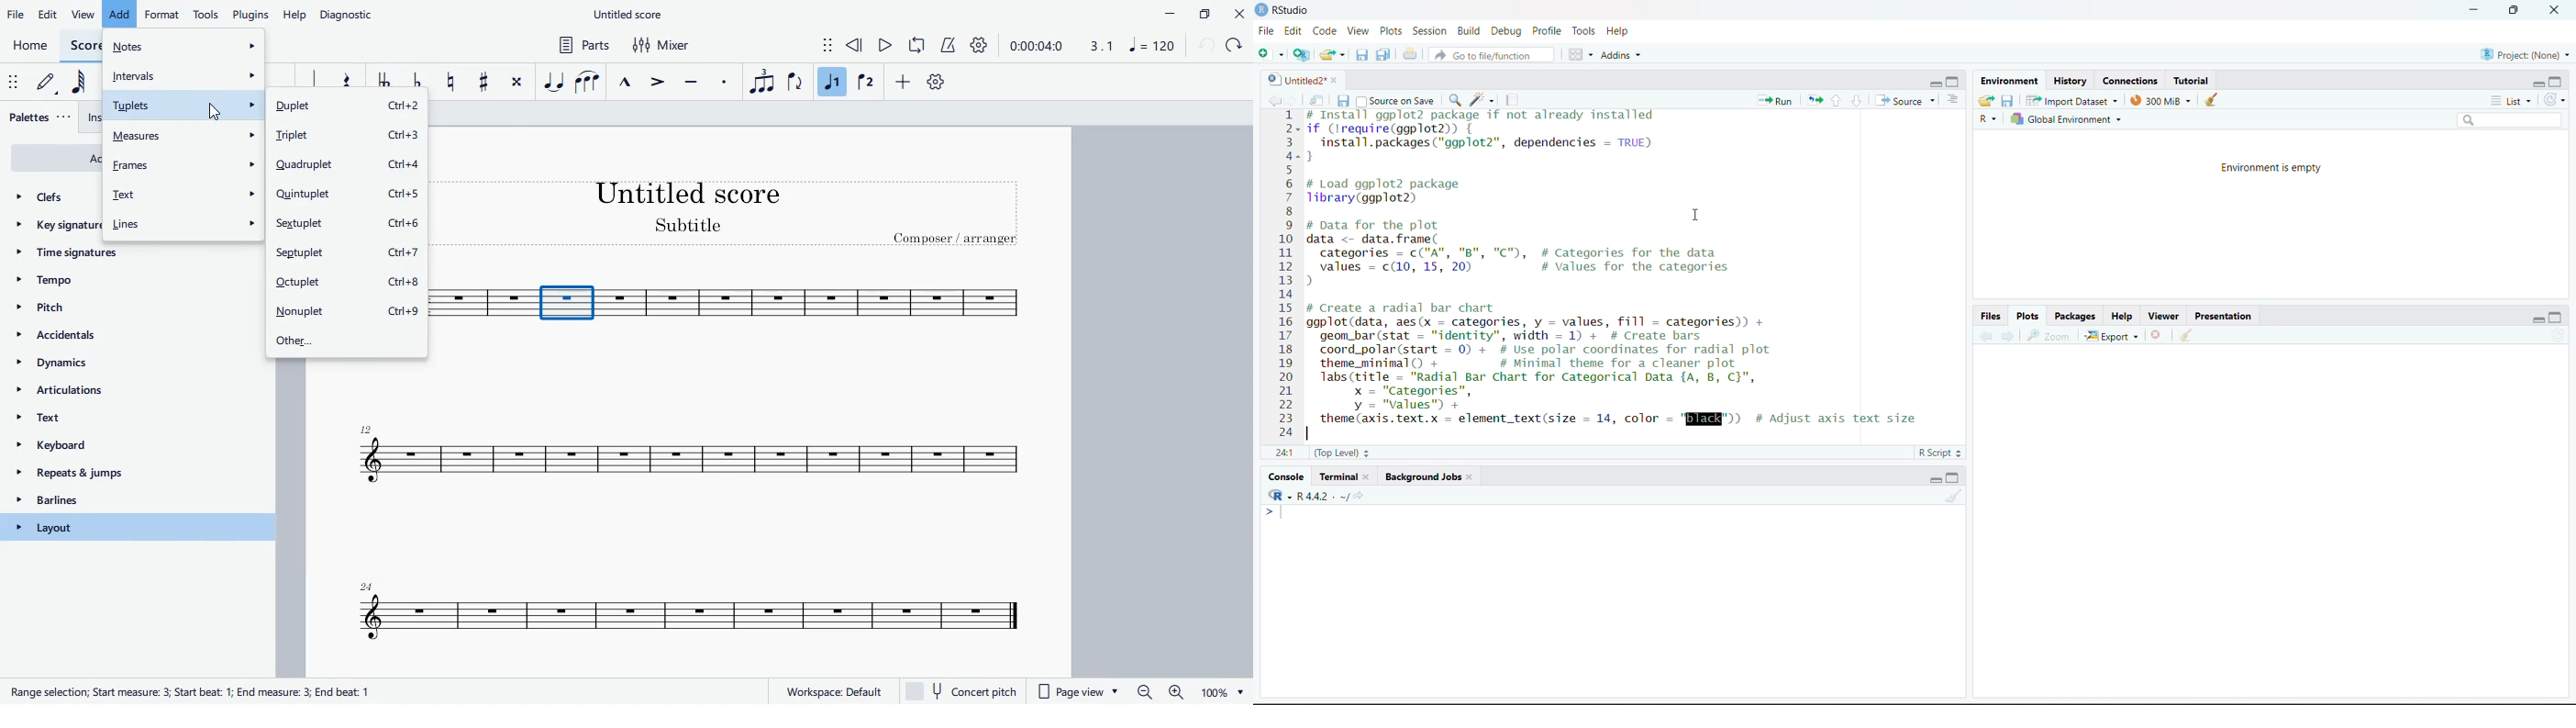  I want to click on save all open documents, so click(1383, 54).